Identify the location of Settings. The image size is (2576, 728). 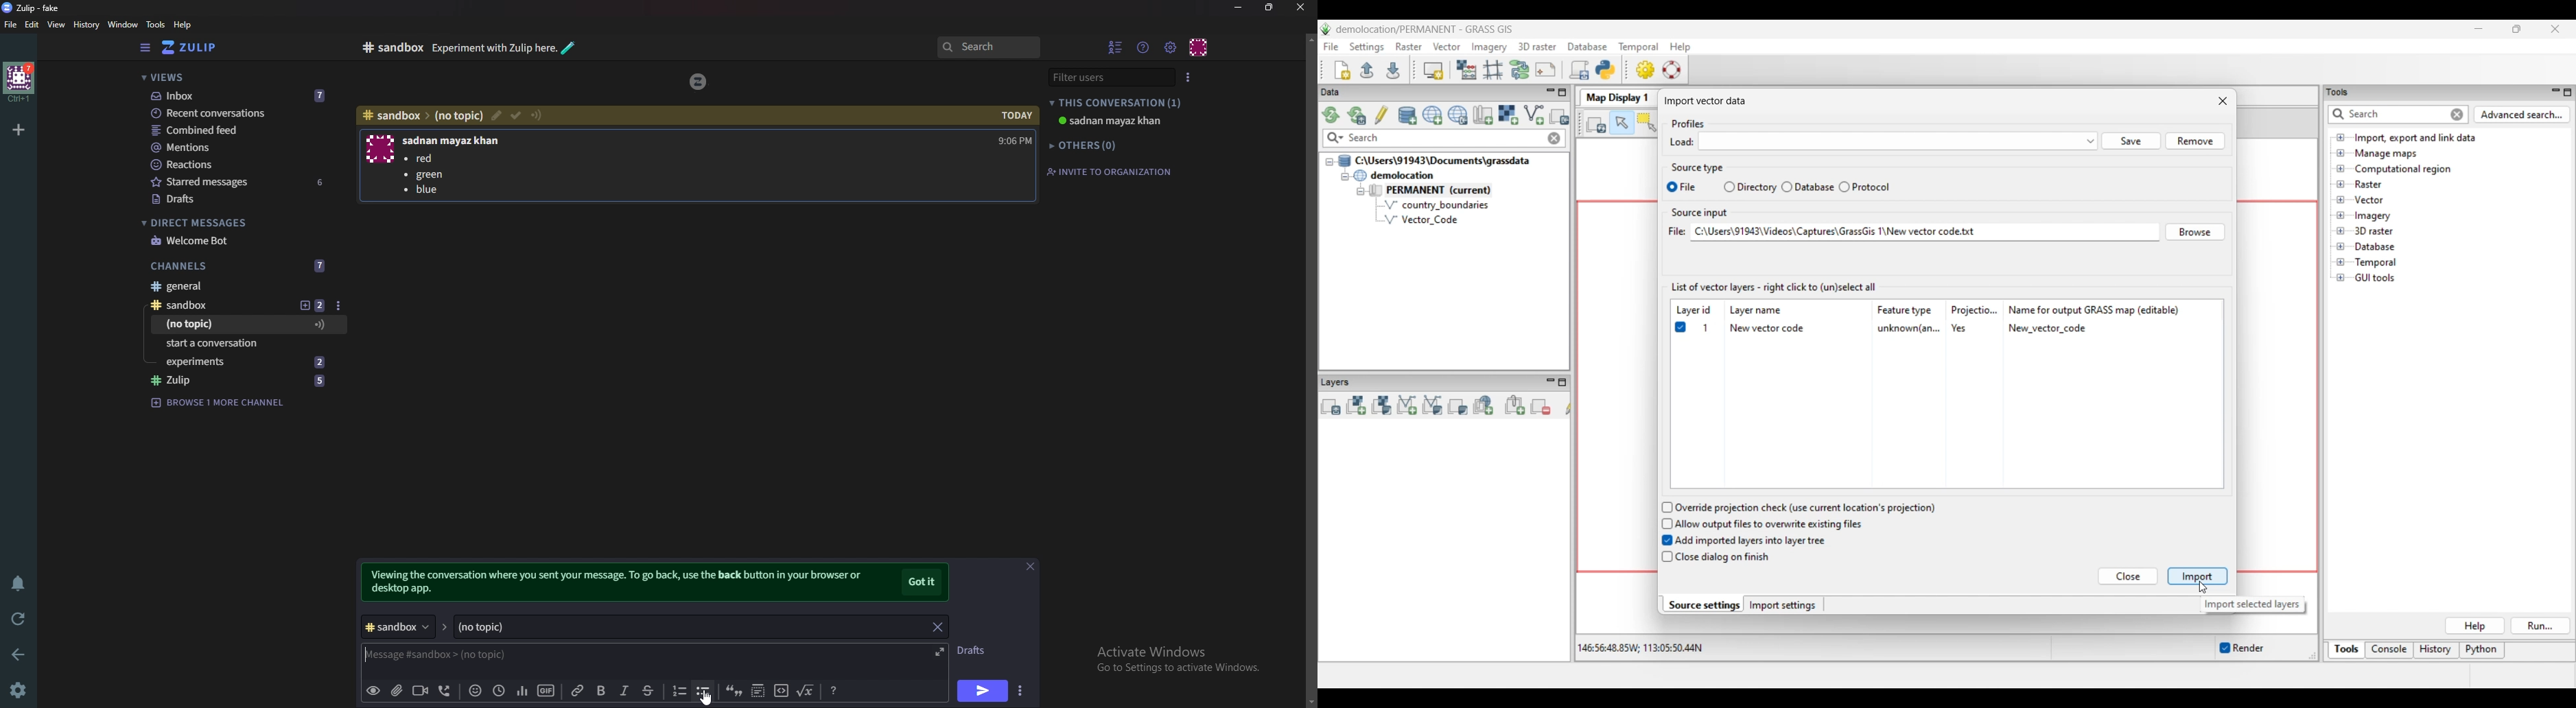
(17, 692).